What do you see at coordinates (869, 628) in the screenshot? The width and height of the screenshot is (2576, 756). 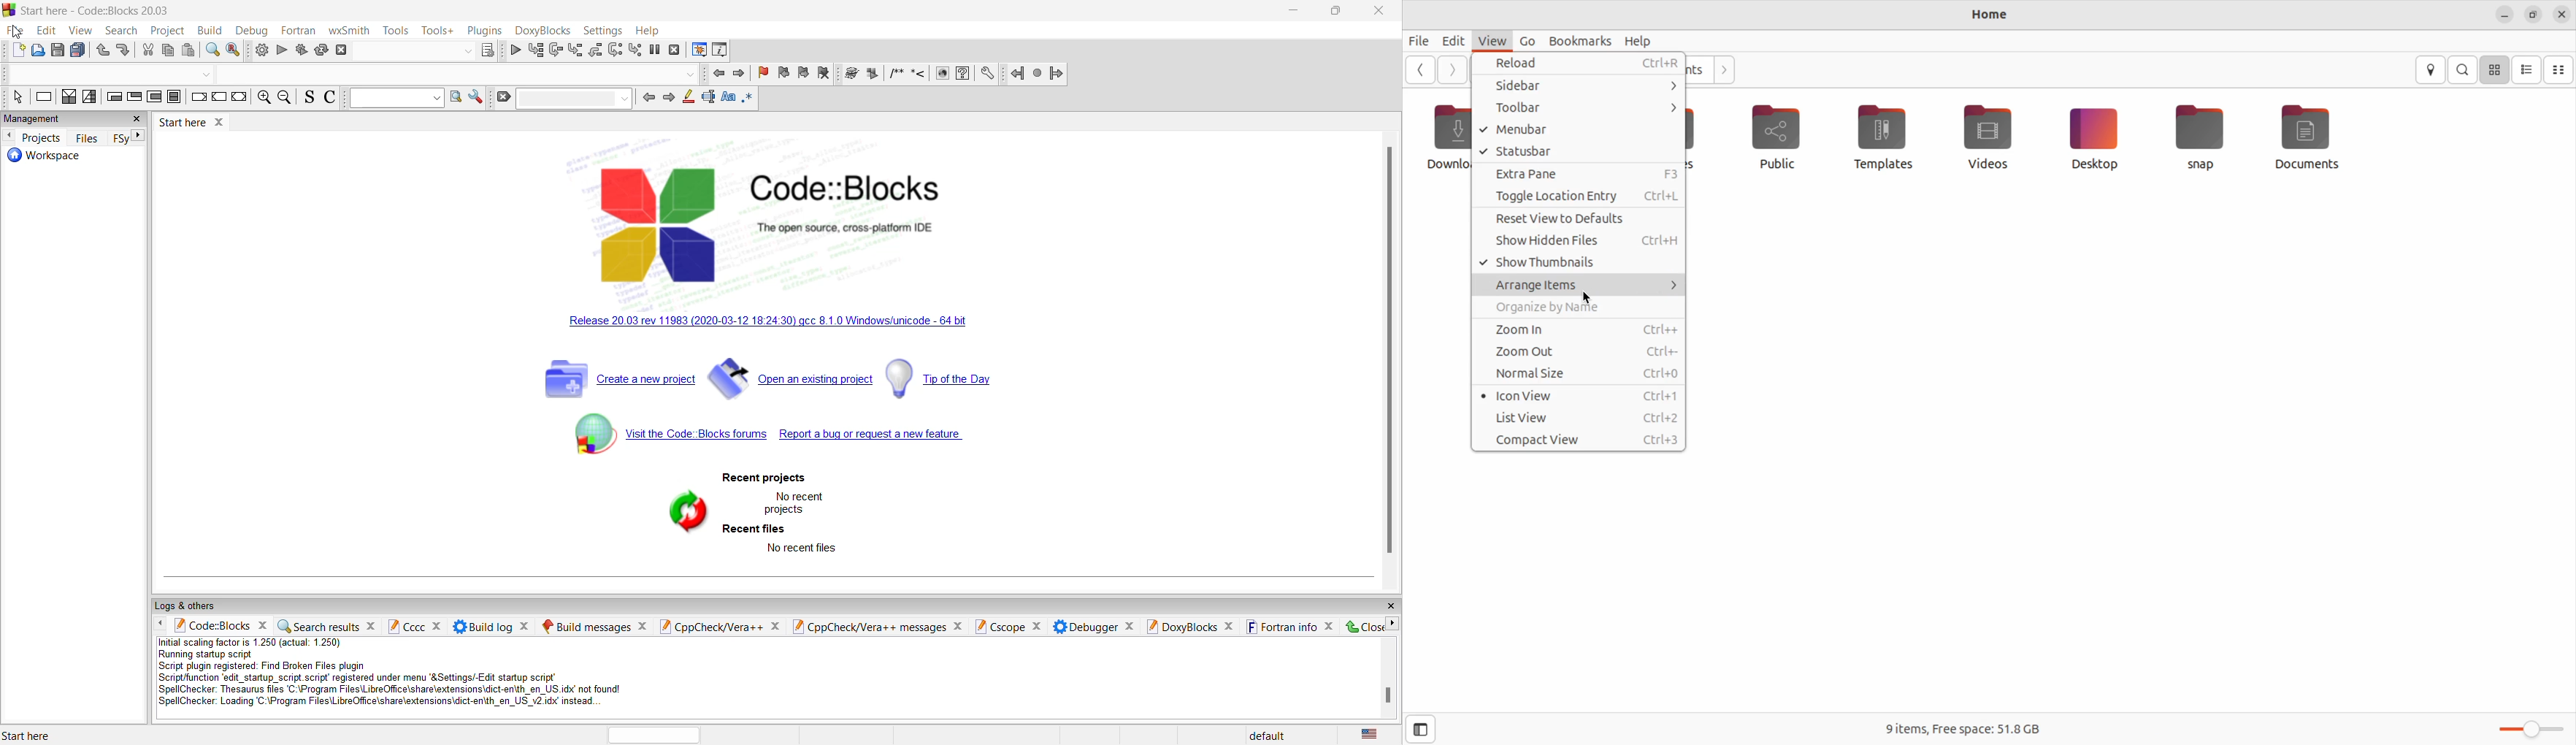 I see `cpp check pane` at bounding box center [869, 628].